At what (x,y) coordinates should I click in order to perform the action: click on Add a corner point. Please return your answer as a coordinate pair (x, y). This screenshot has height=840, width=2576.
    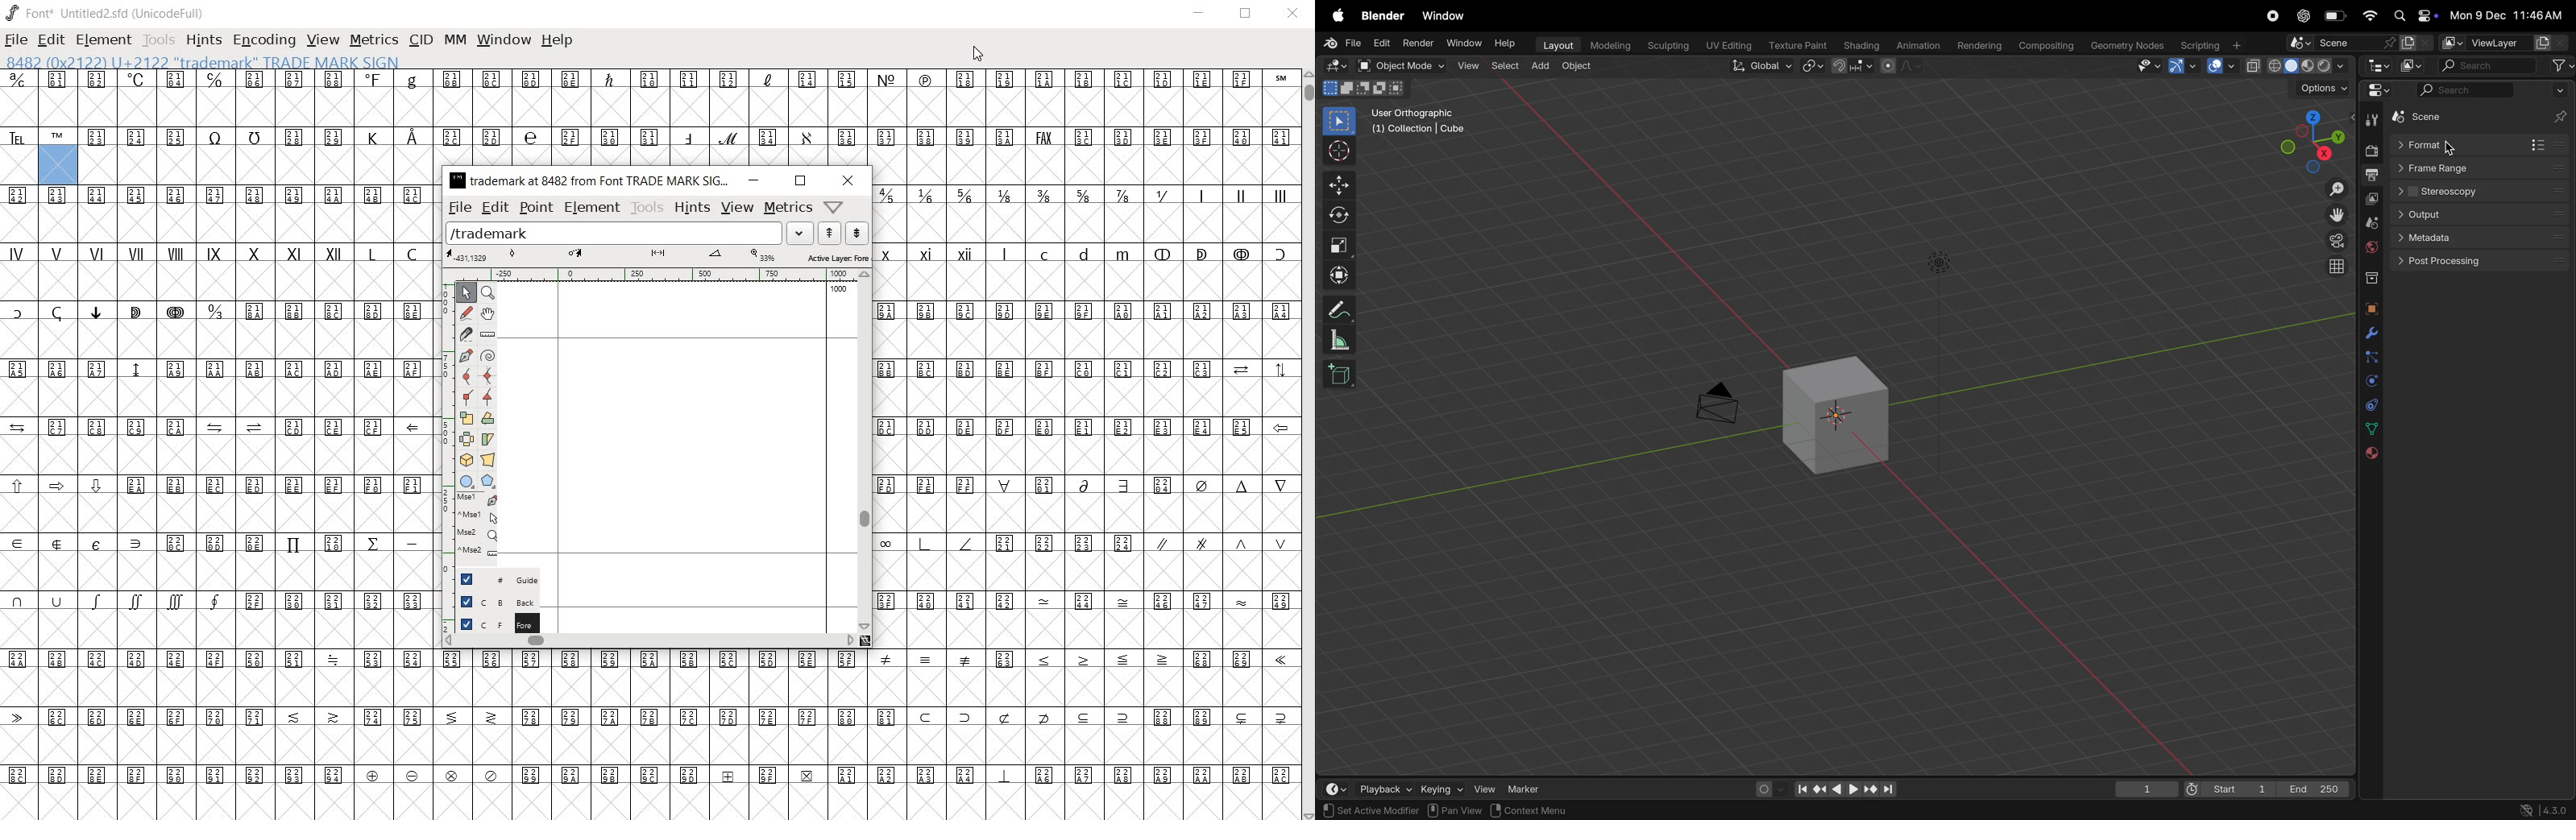
    Looking at the image, I should click on (487, 397).